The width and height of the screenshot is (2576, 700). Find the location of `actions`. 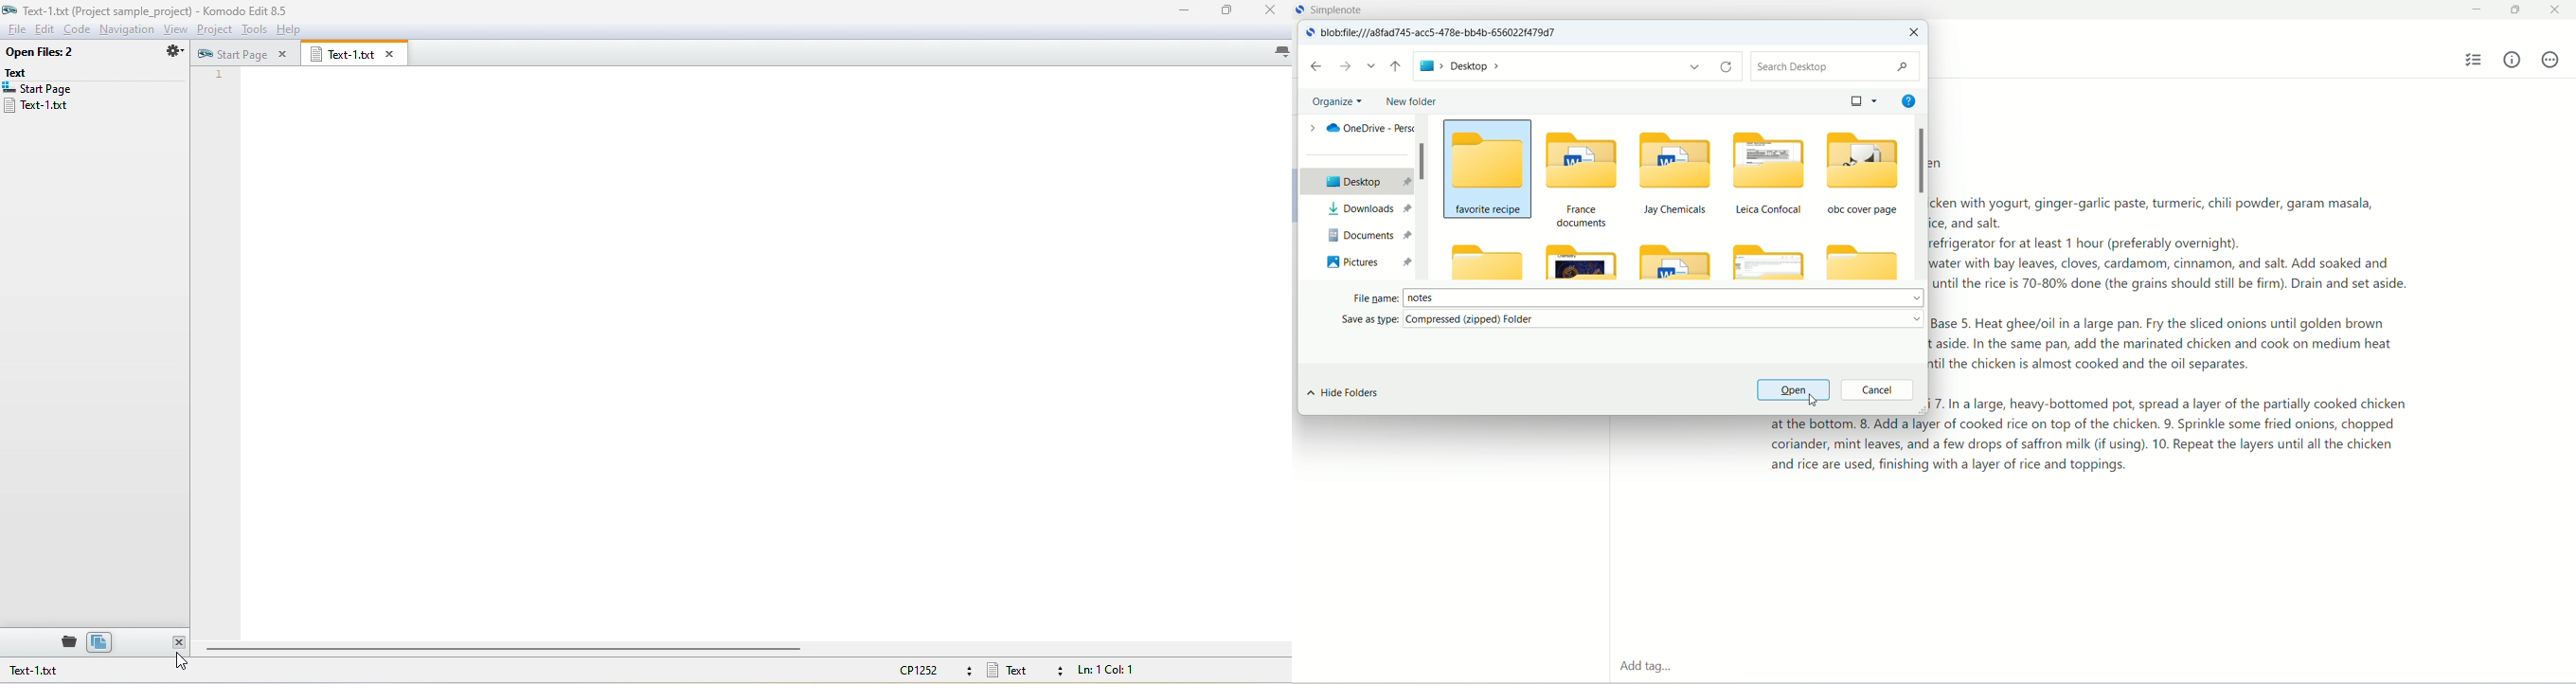

actions is located at coordinates (2550, 60).